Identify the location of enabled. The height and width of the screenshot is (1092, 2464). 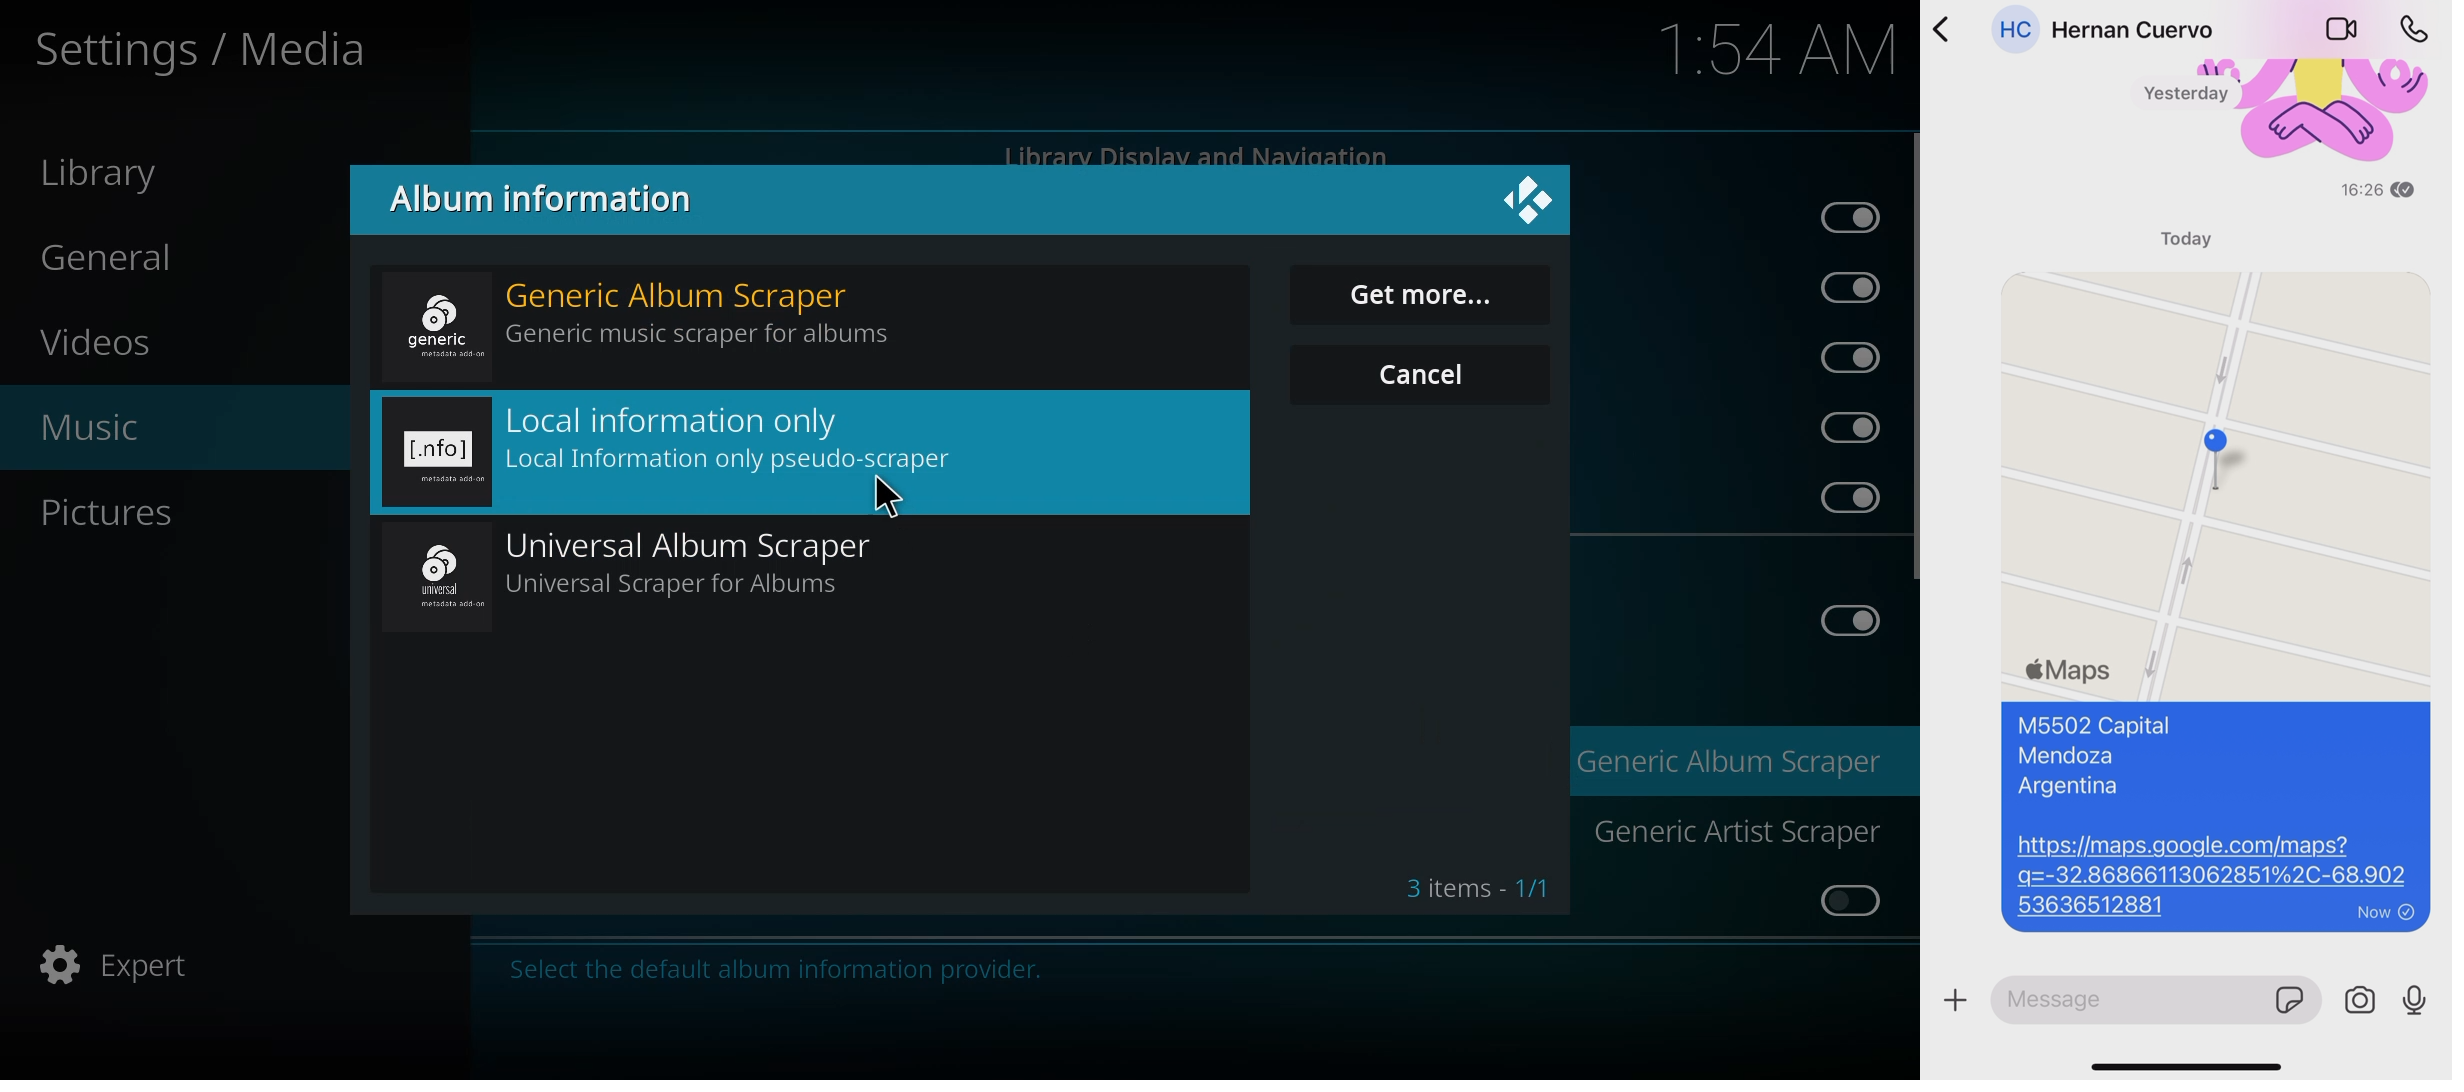
(1842, 619).